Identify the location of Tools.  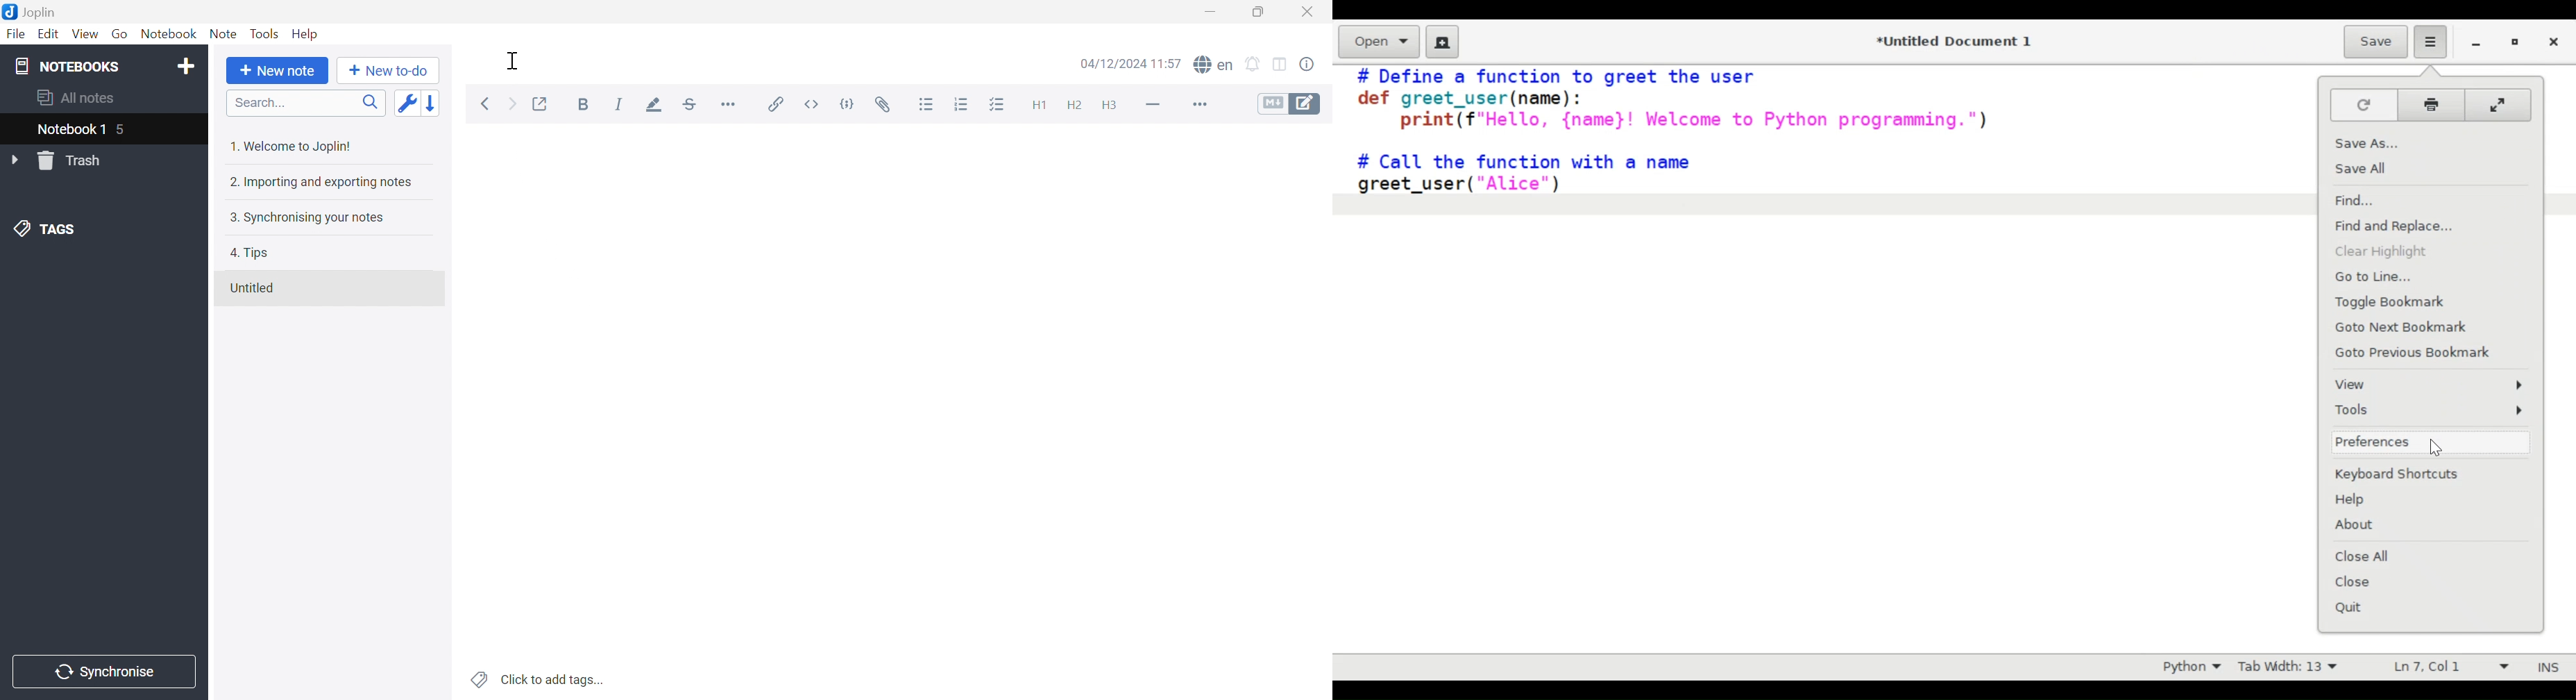
(2428, 410).